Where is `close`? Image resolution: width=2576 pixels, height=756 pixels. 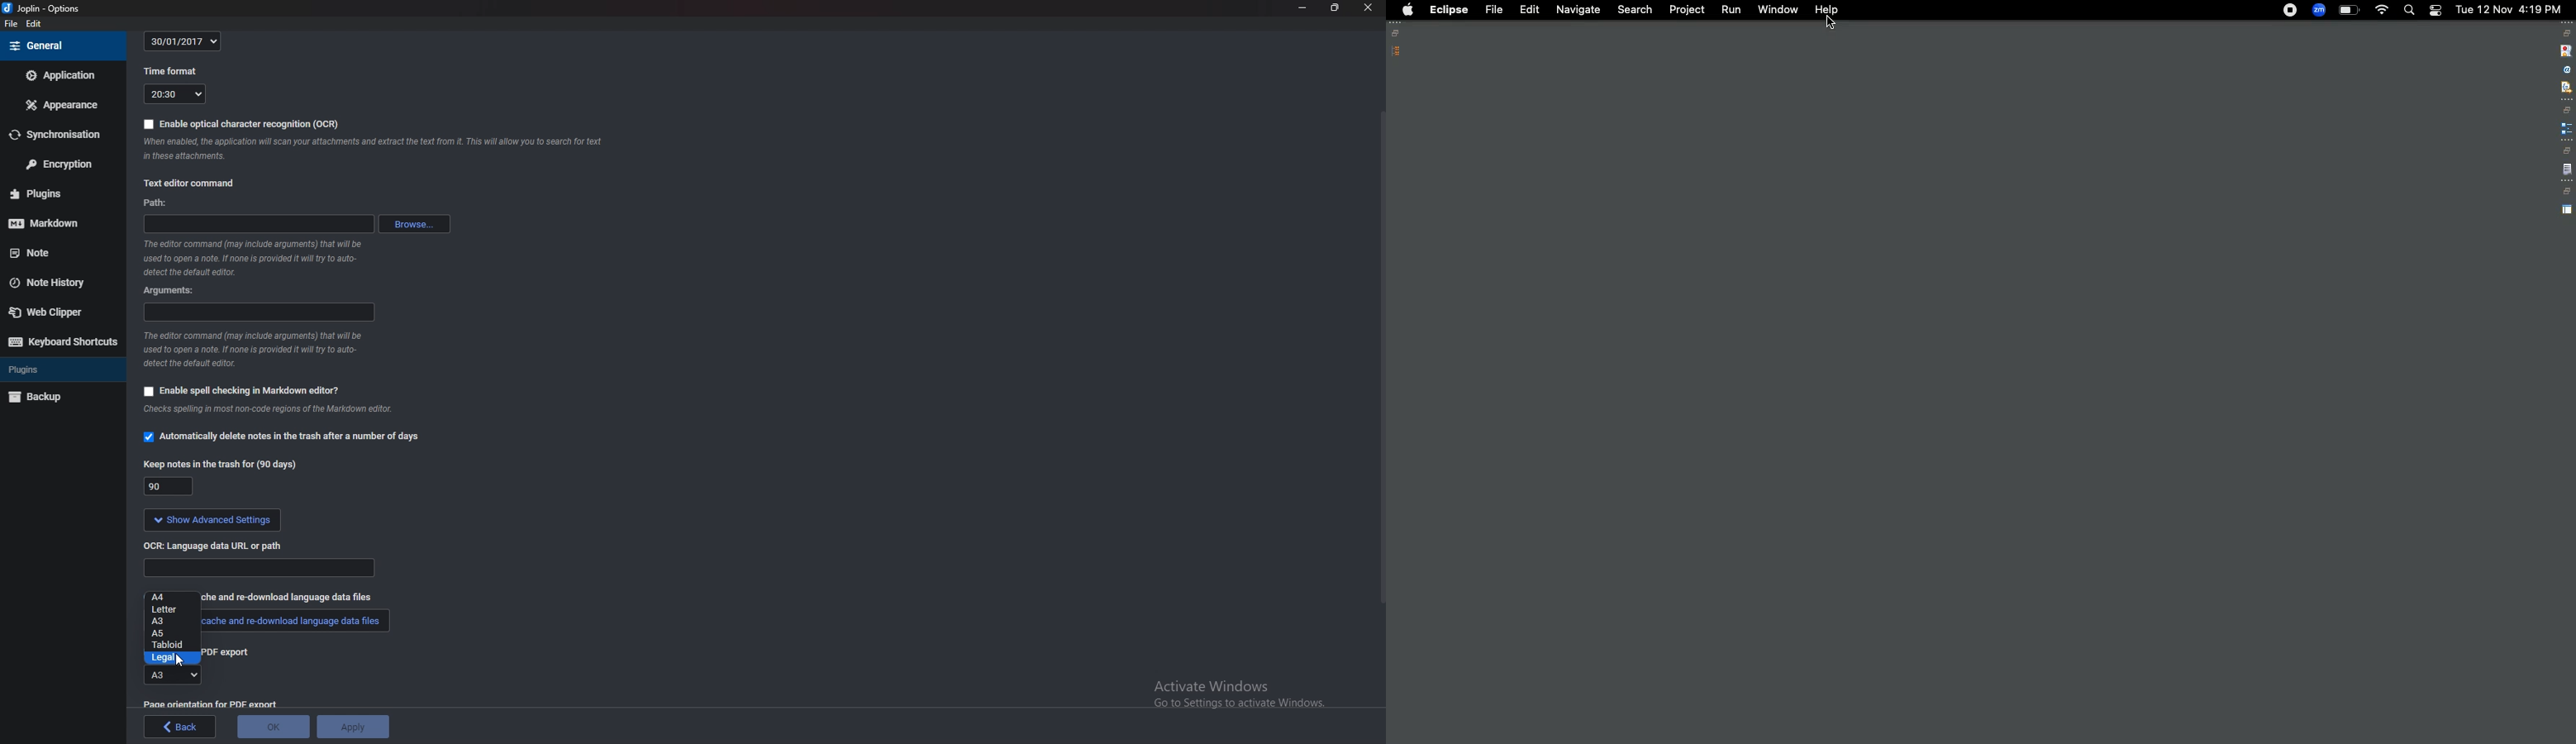
close is located at coordinates (1366, 7).